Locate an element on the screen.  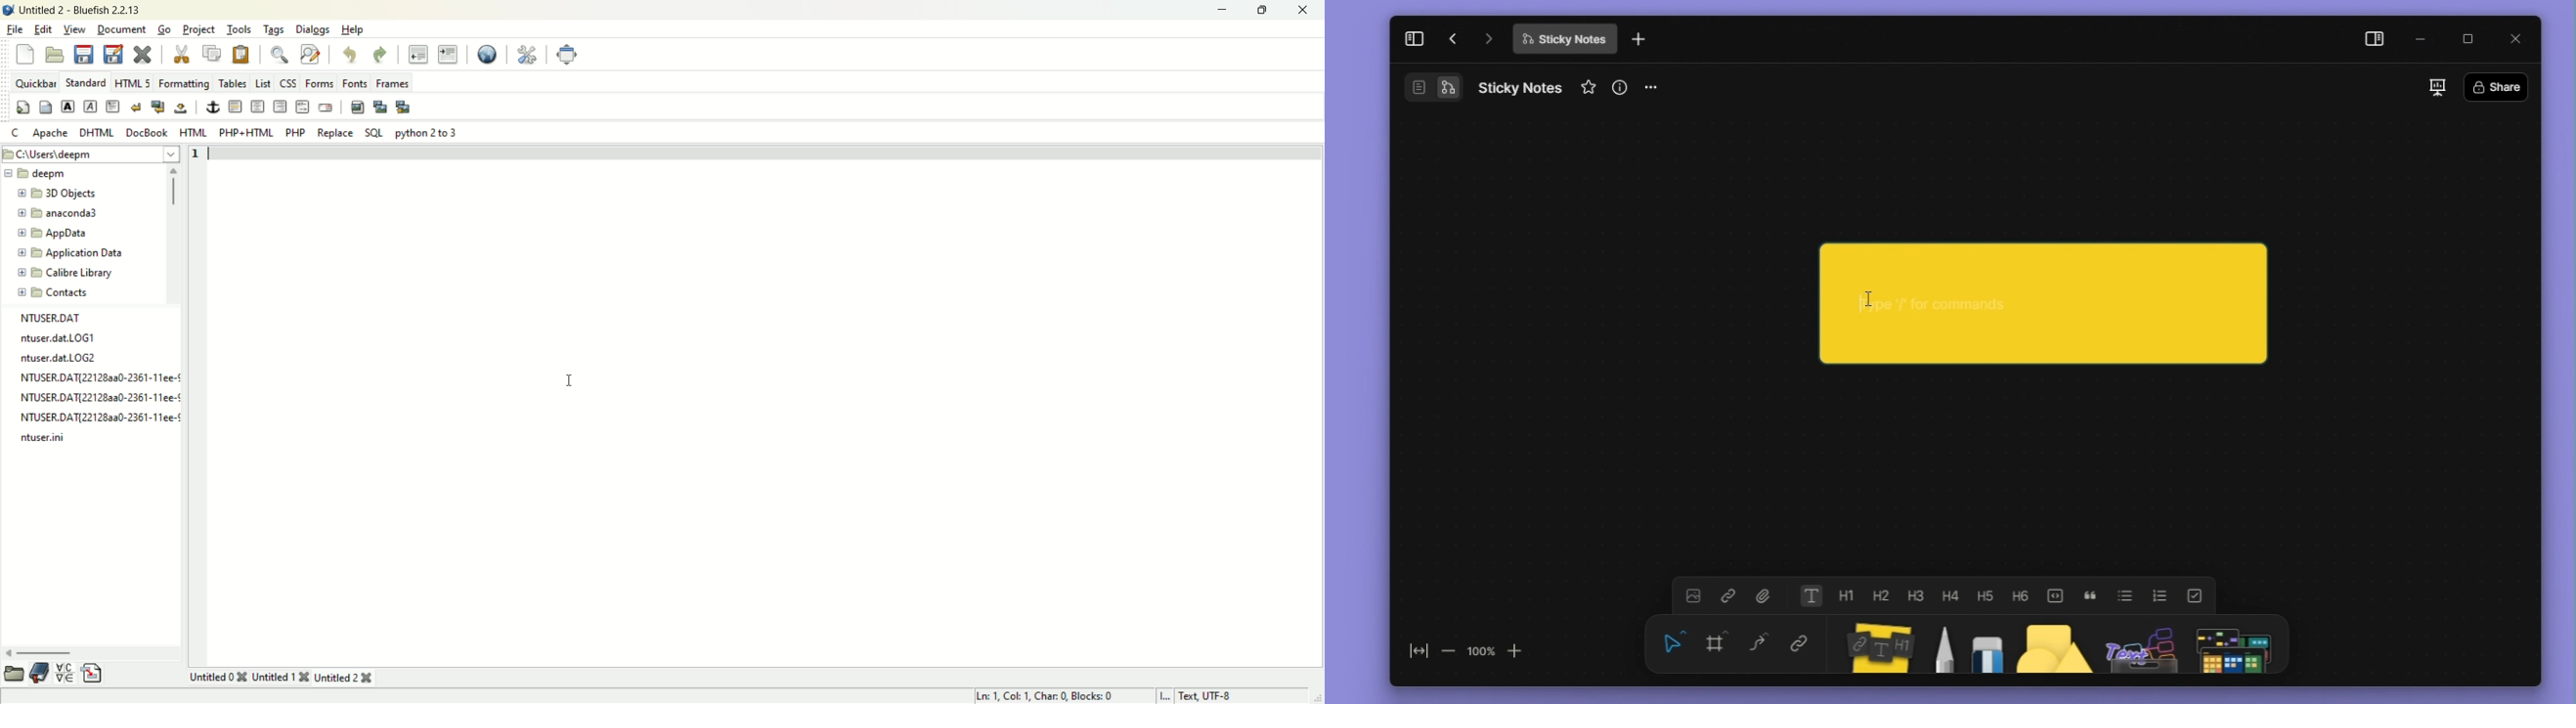
fonts is located at coordinates (356, 81).